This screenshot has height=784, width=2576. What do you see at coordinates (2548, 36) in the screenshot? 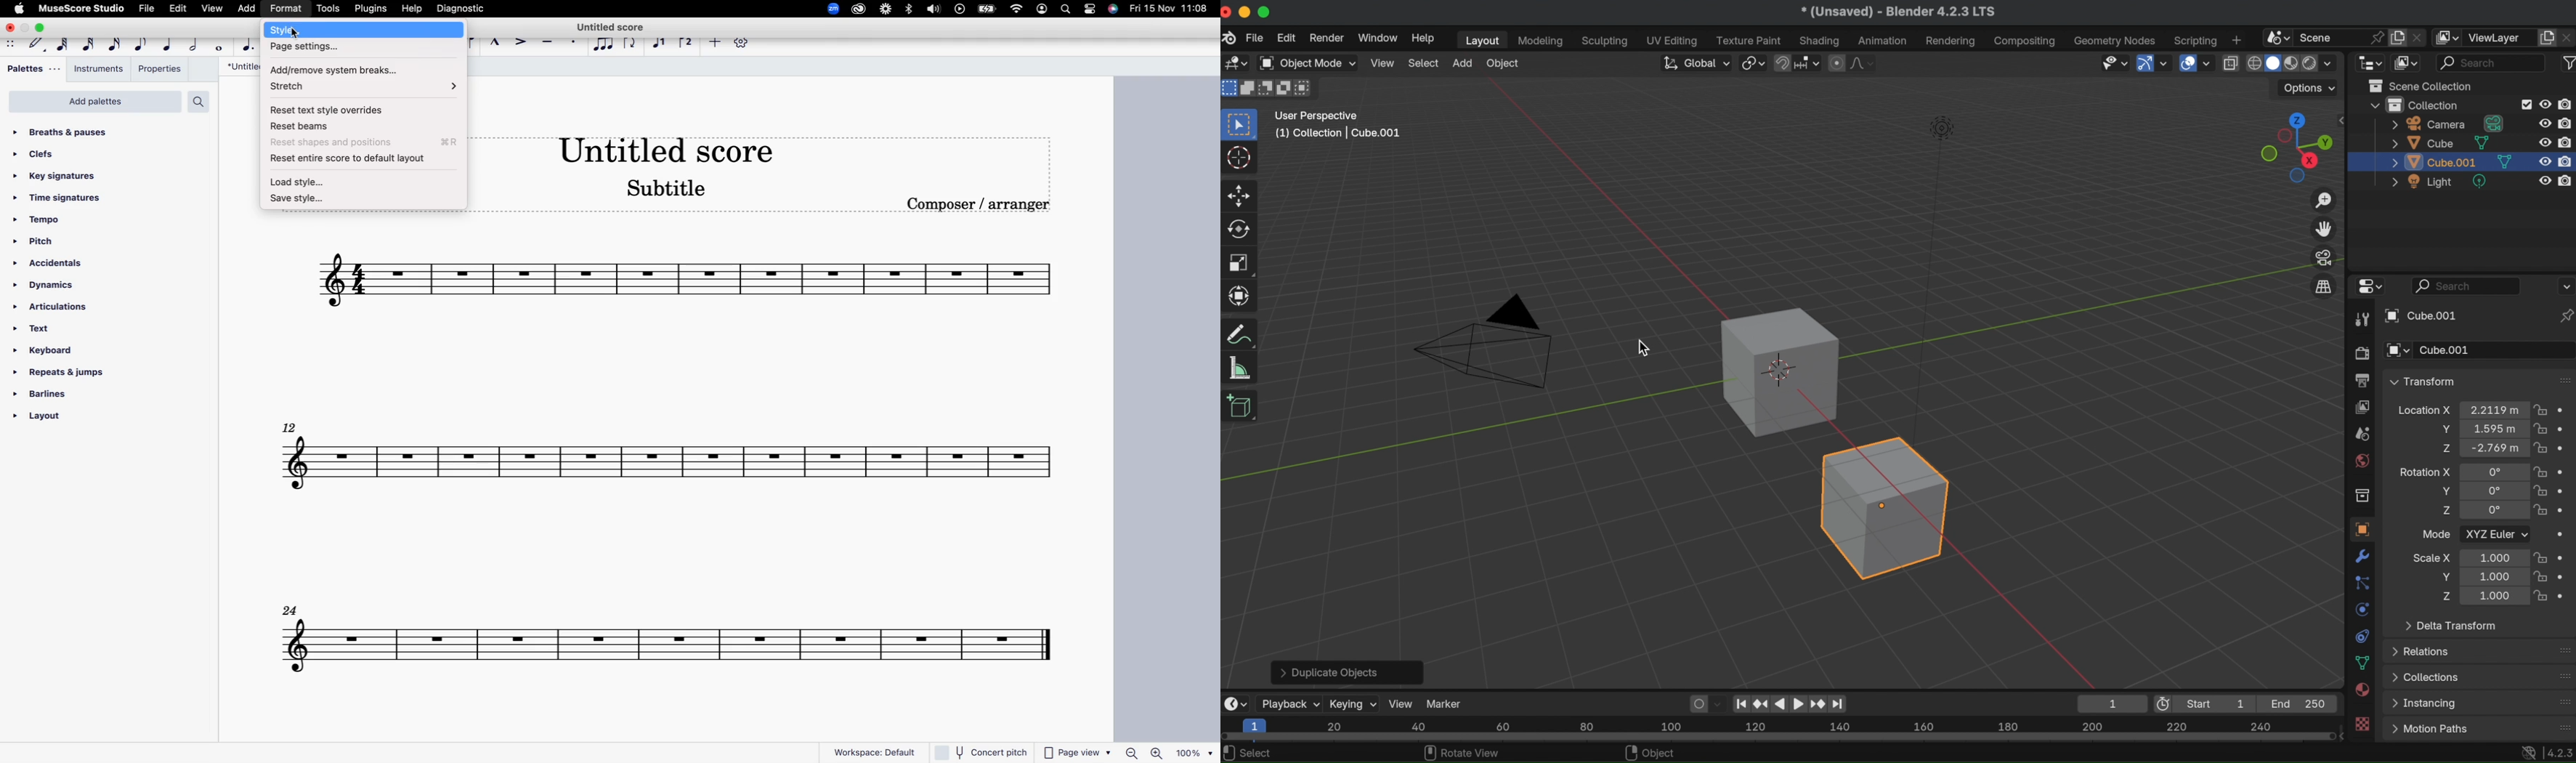
I see `add view layer` at bounding box center [2548, 36].